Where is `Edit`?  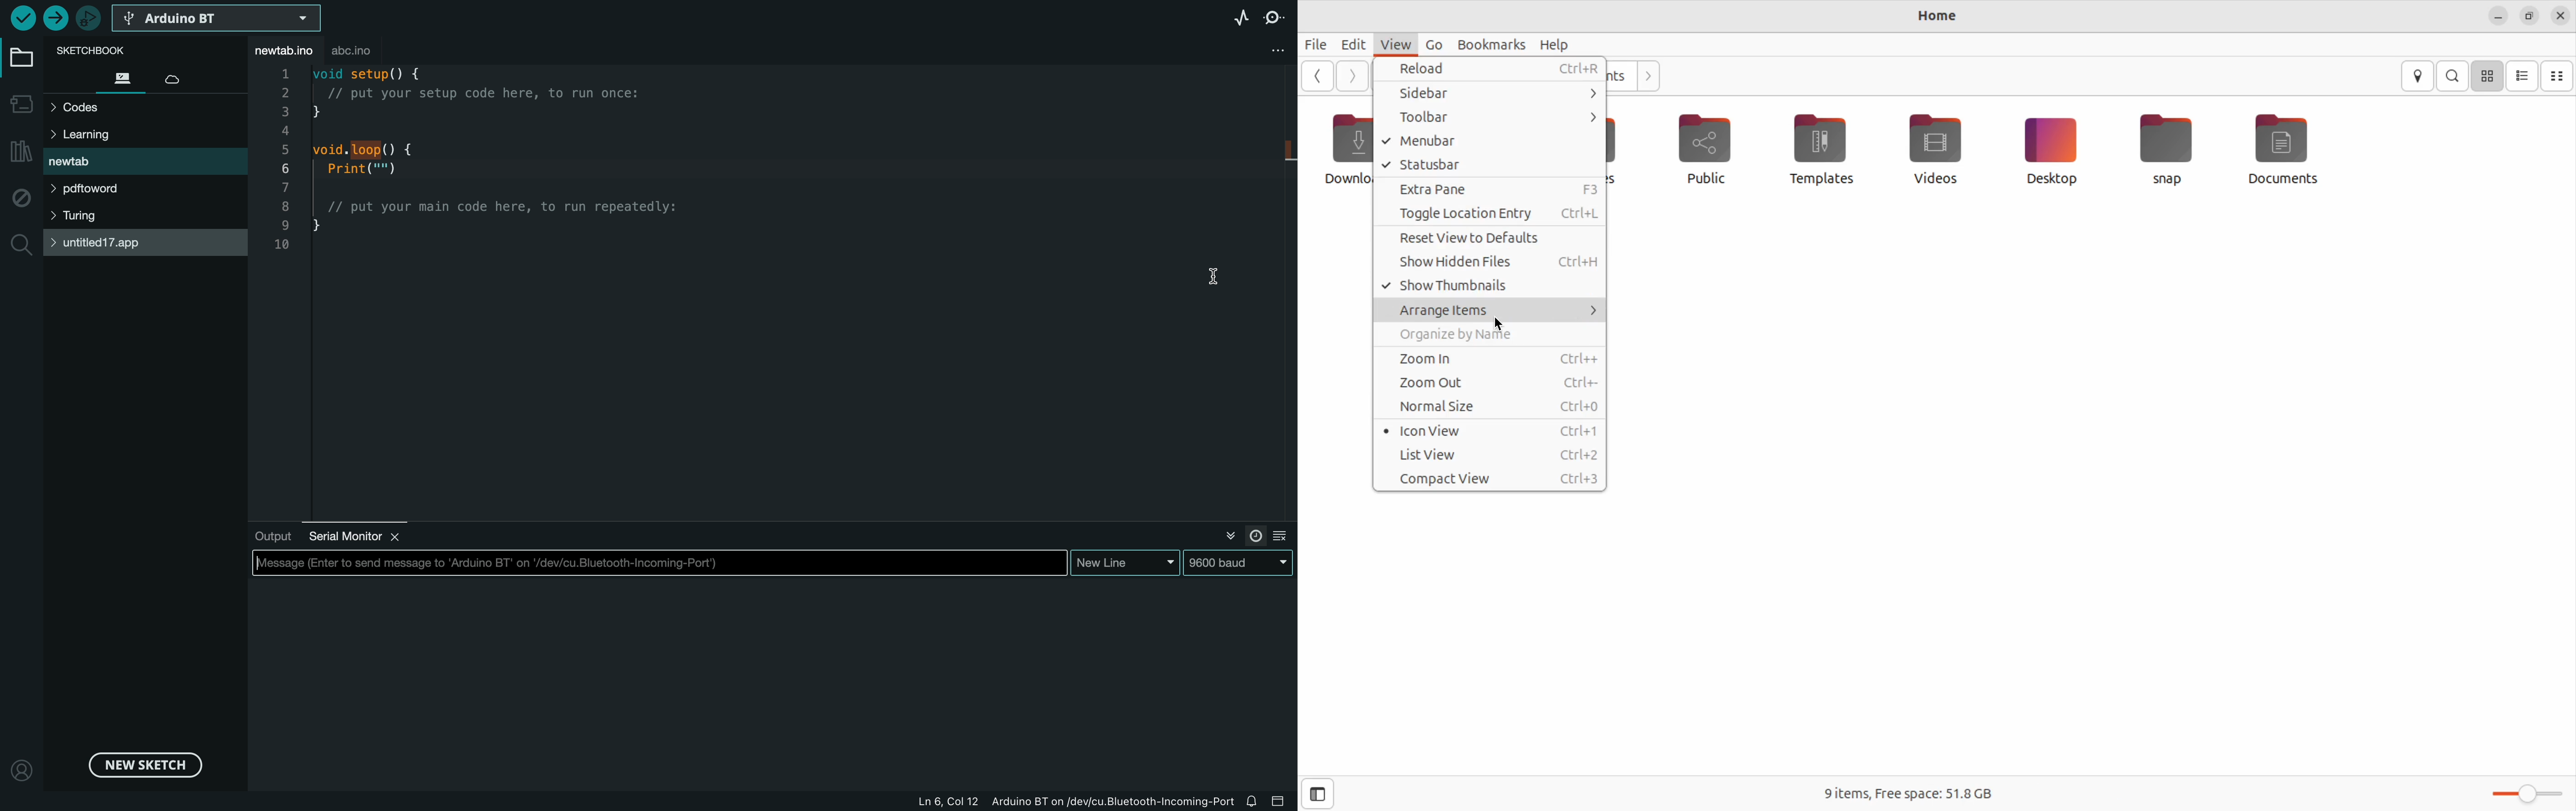
Edit is located at coordinates (1354, 44).